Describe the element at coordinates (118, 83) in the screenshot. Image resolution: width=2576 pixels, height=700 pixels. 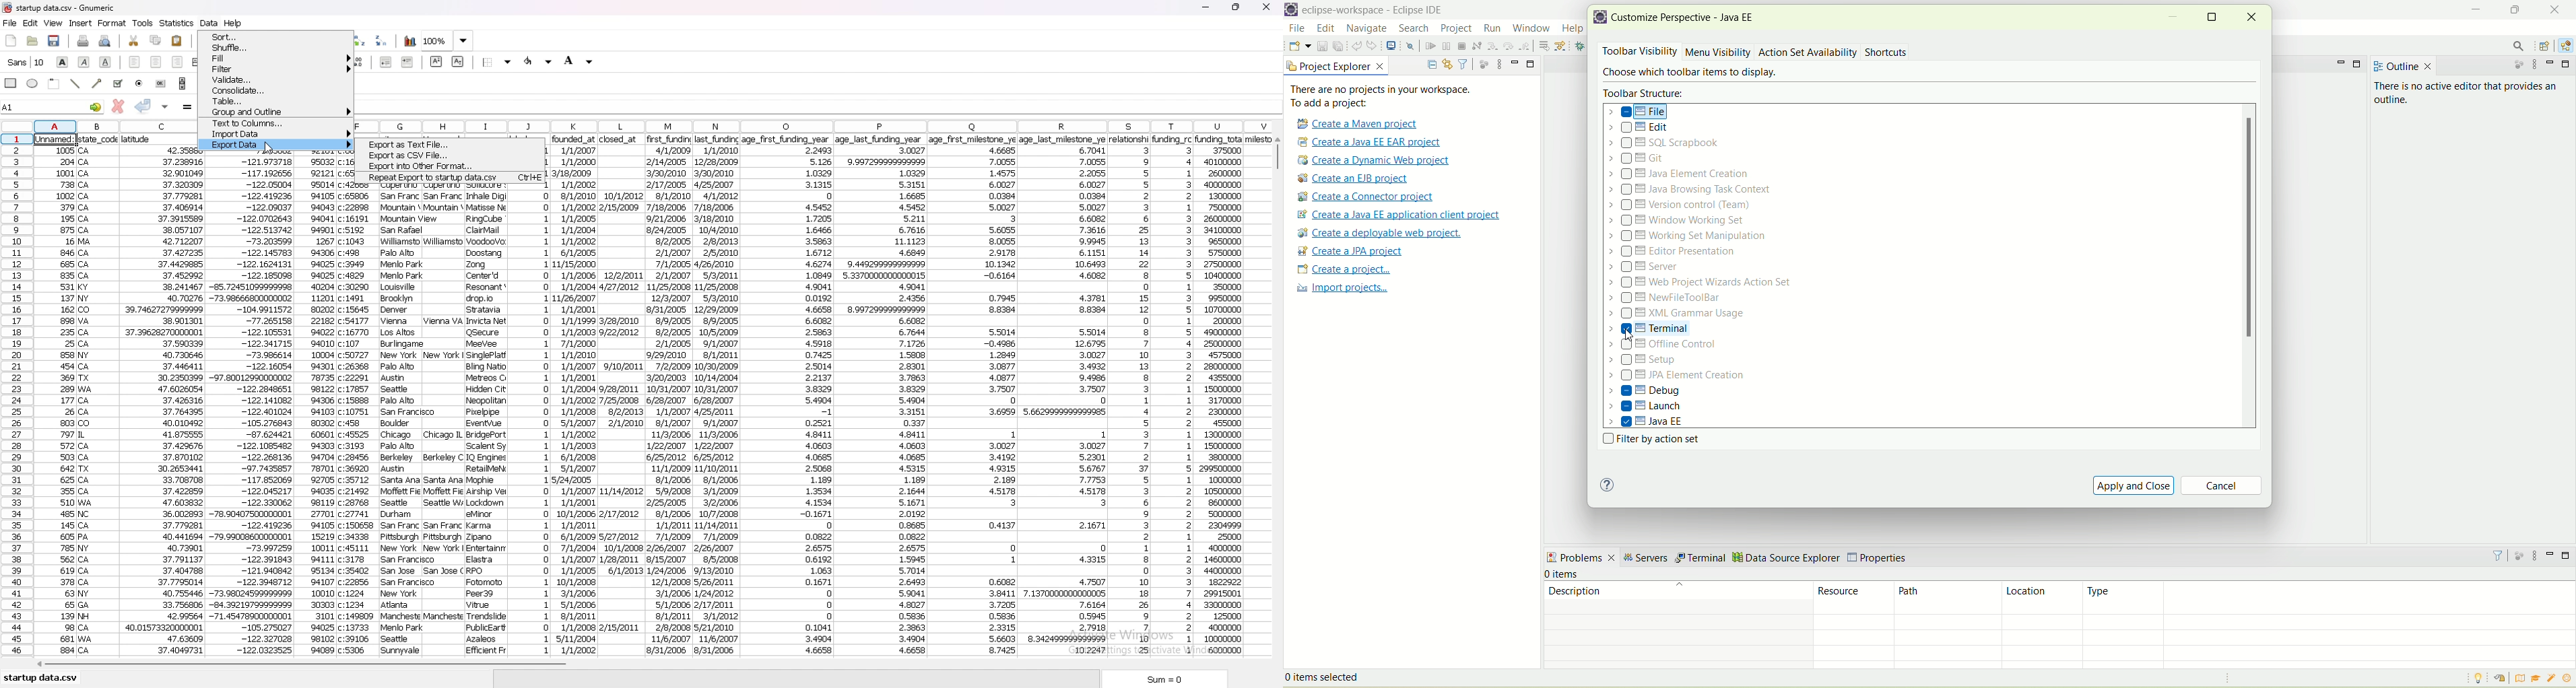
I see `tickbox` at that location.